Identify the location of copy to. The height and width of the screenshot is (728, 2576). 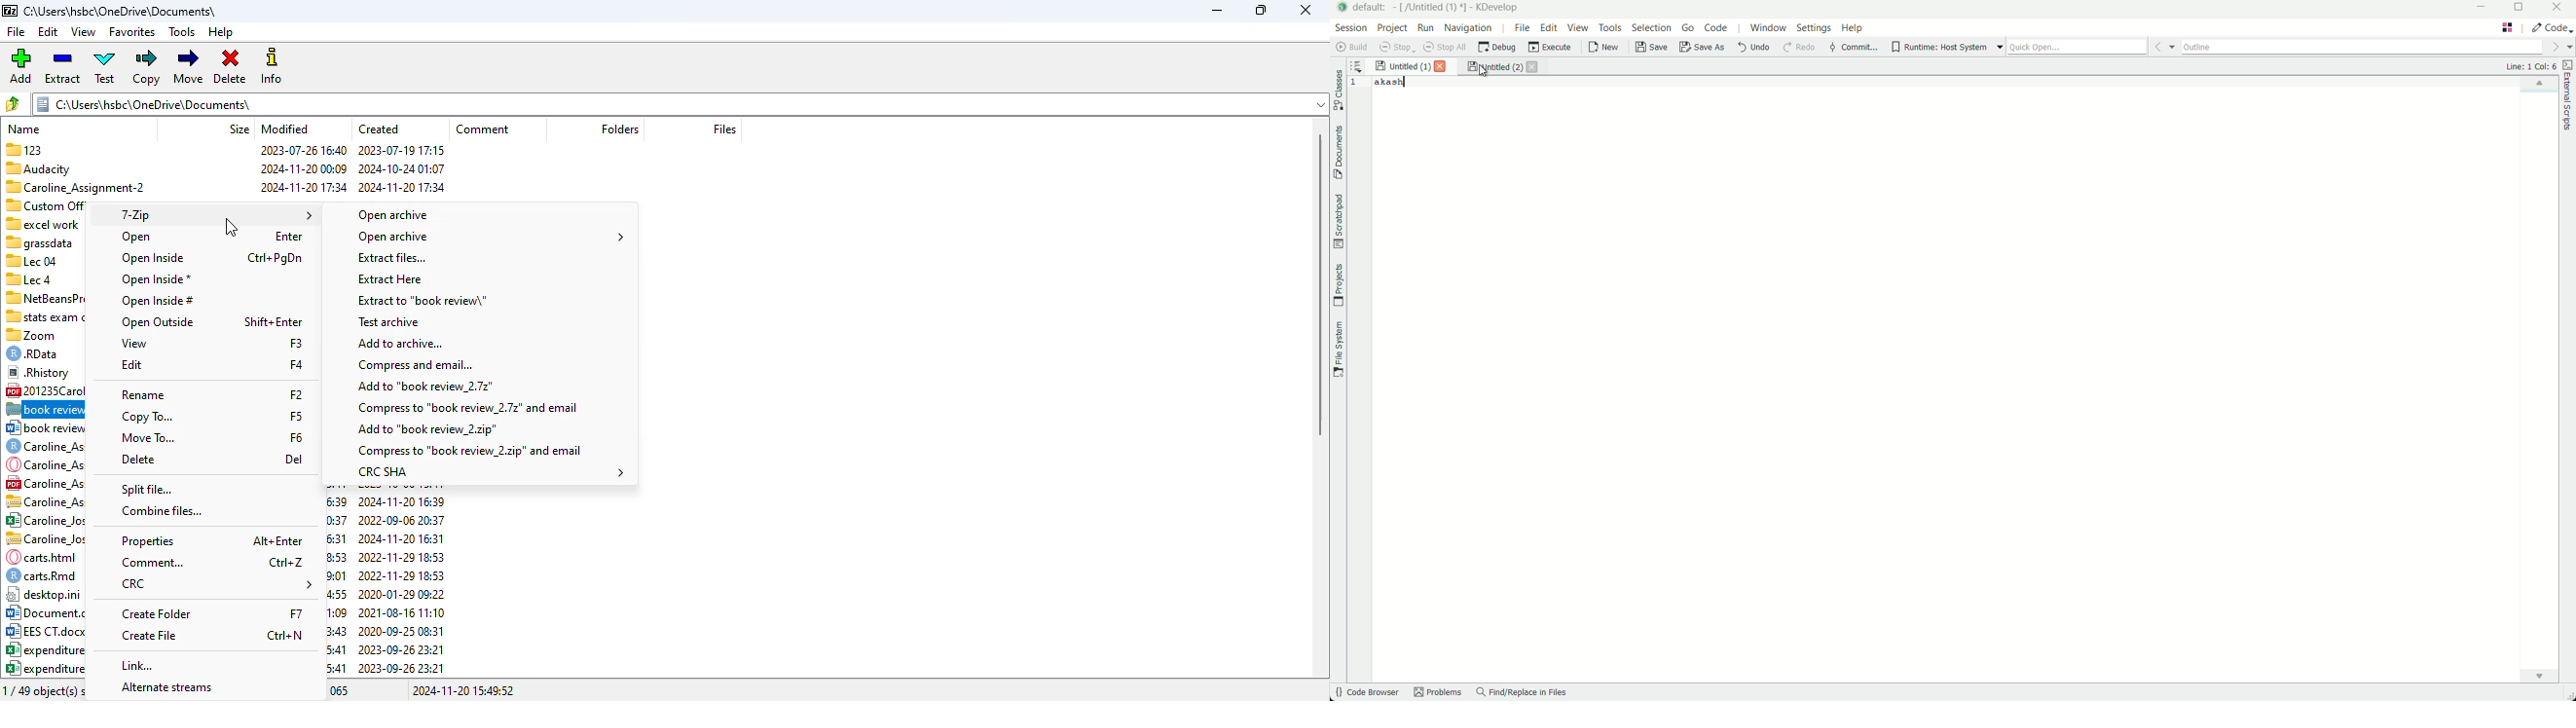
(147, 417).